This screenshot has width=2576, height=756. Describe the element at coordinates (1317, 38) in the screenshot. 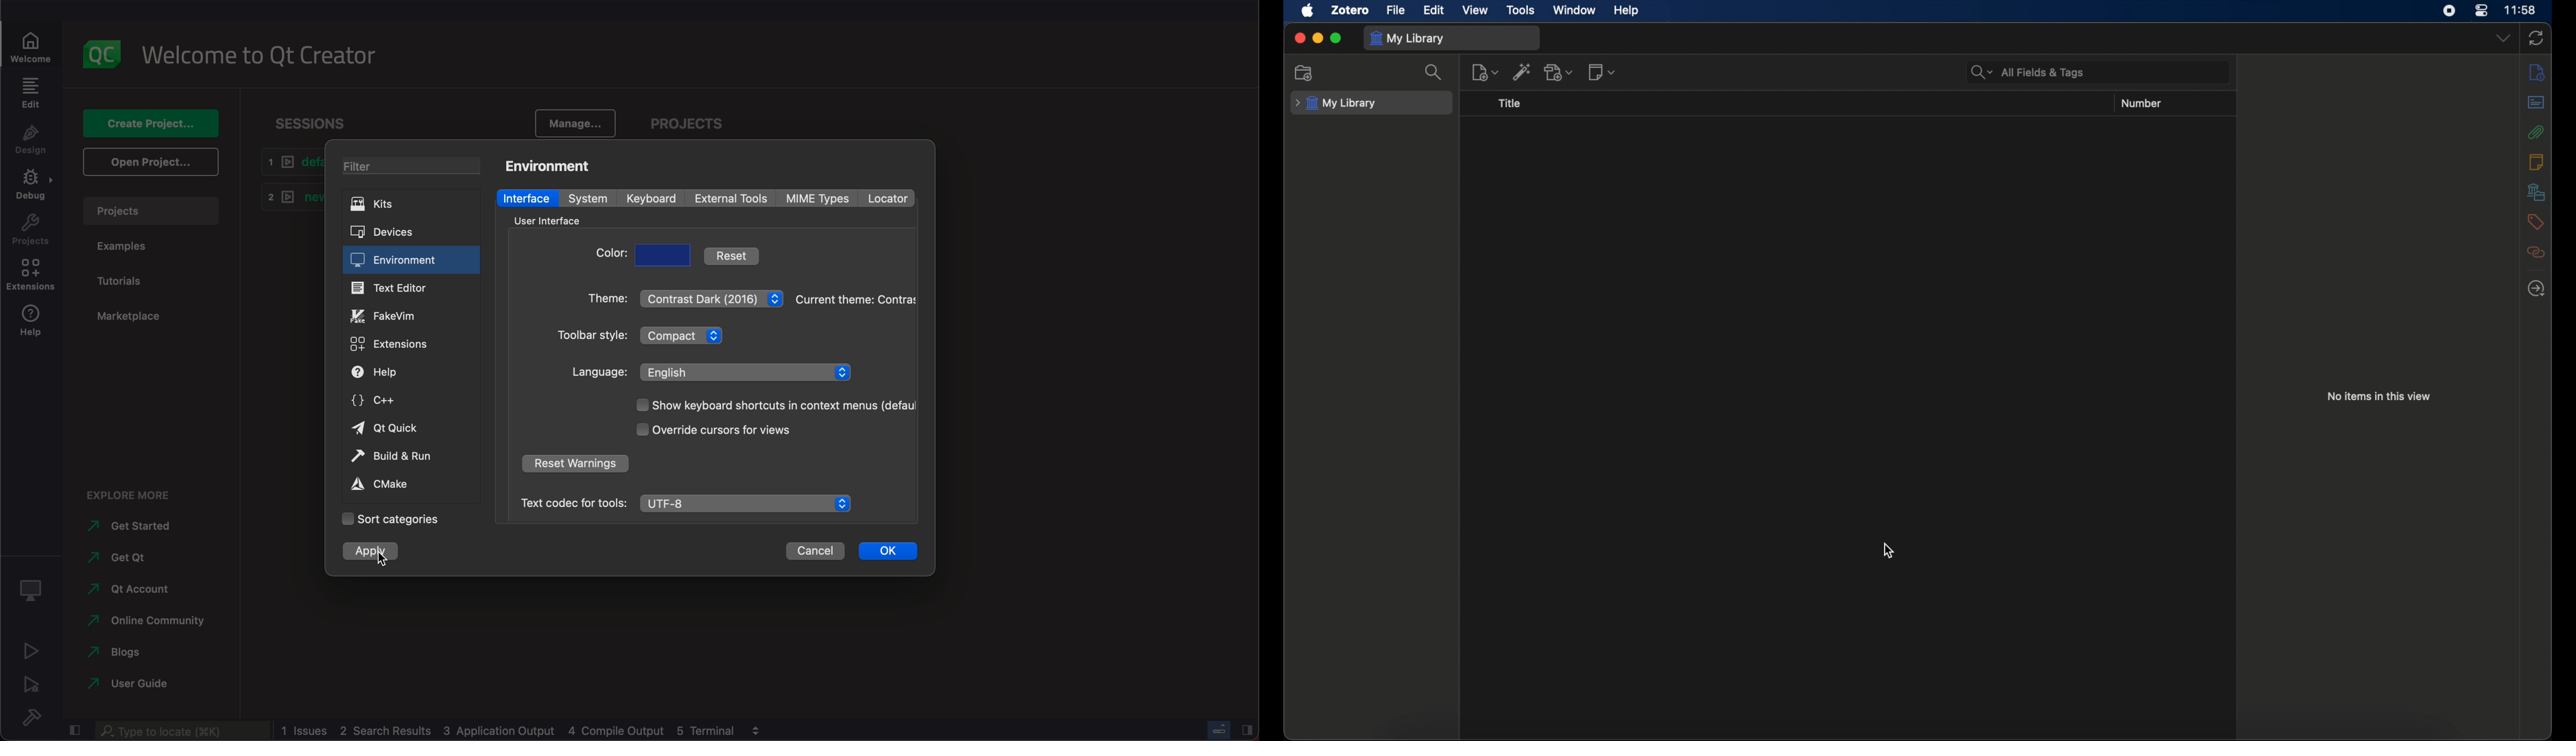

I see `minimize` at that location.